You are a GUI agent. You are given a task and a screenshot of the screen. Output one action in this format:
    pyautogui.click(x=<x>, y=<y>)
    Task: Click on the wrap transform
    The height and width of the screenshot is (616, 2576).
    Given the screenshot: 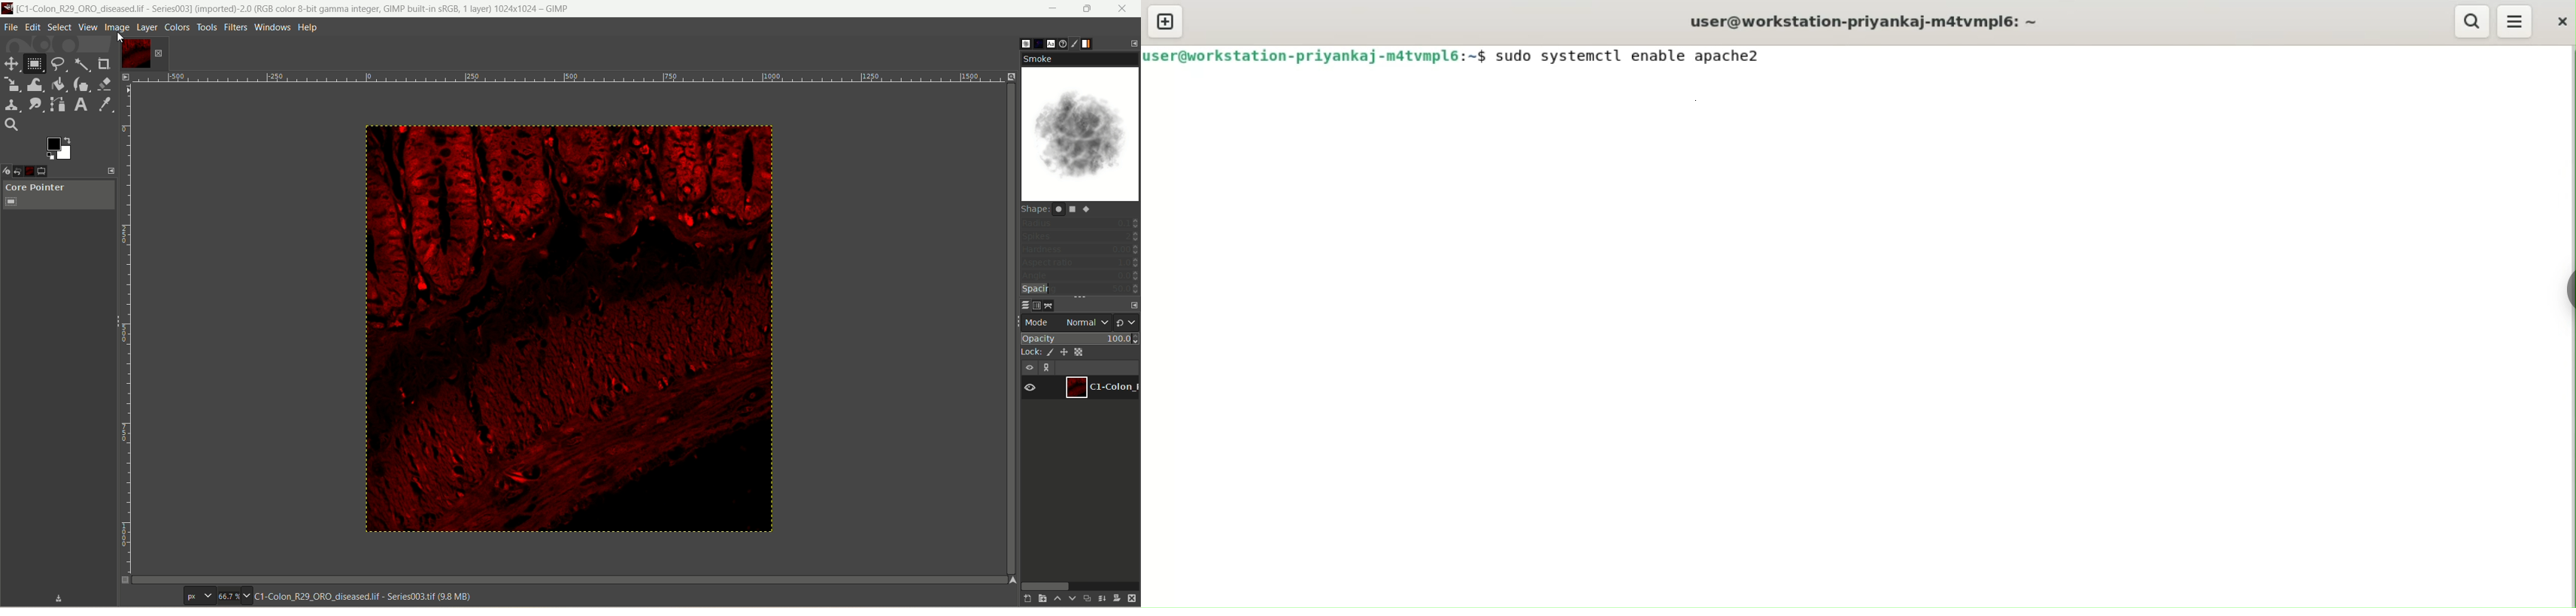 What is the action you would take?
    pyautogui.click(x=36, y=85)
    